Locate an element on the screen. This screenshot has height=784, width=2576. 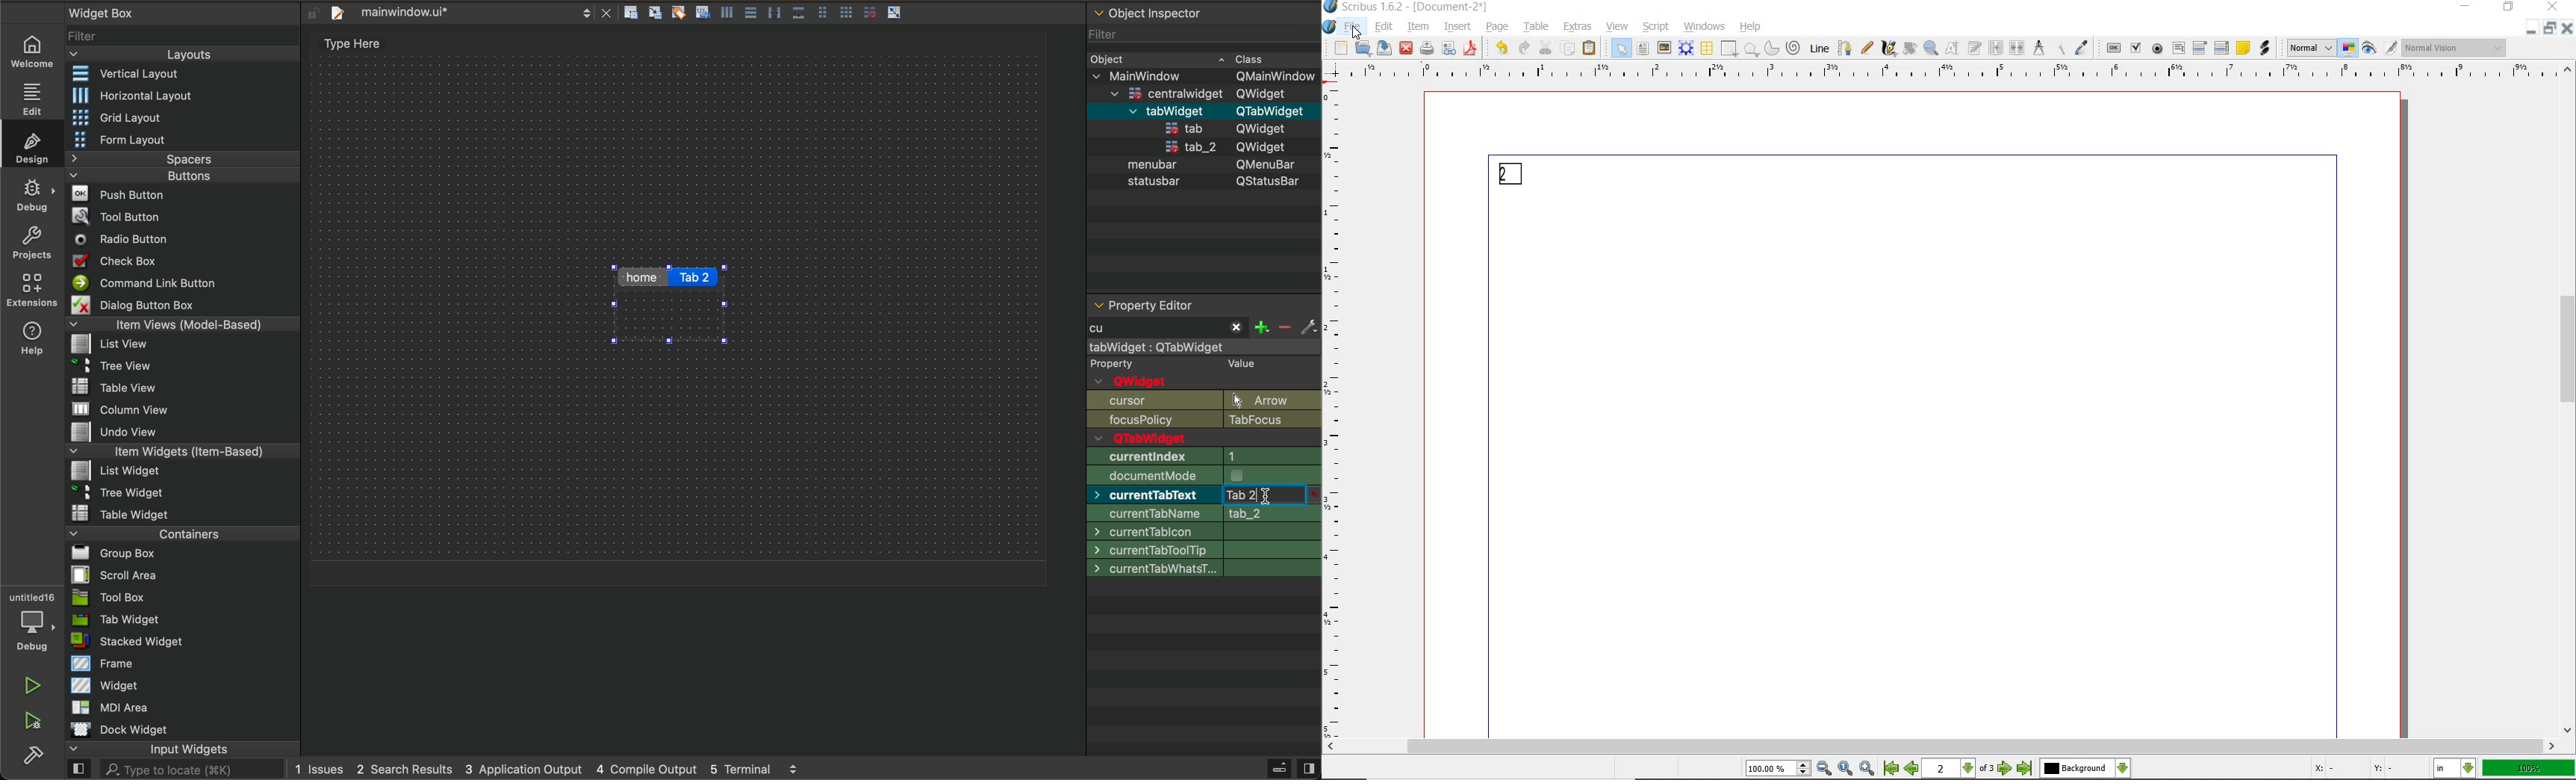
Containers is located at coordinates (180, 532).